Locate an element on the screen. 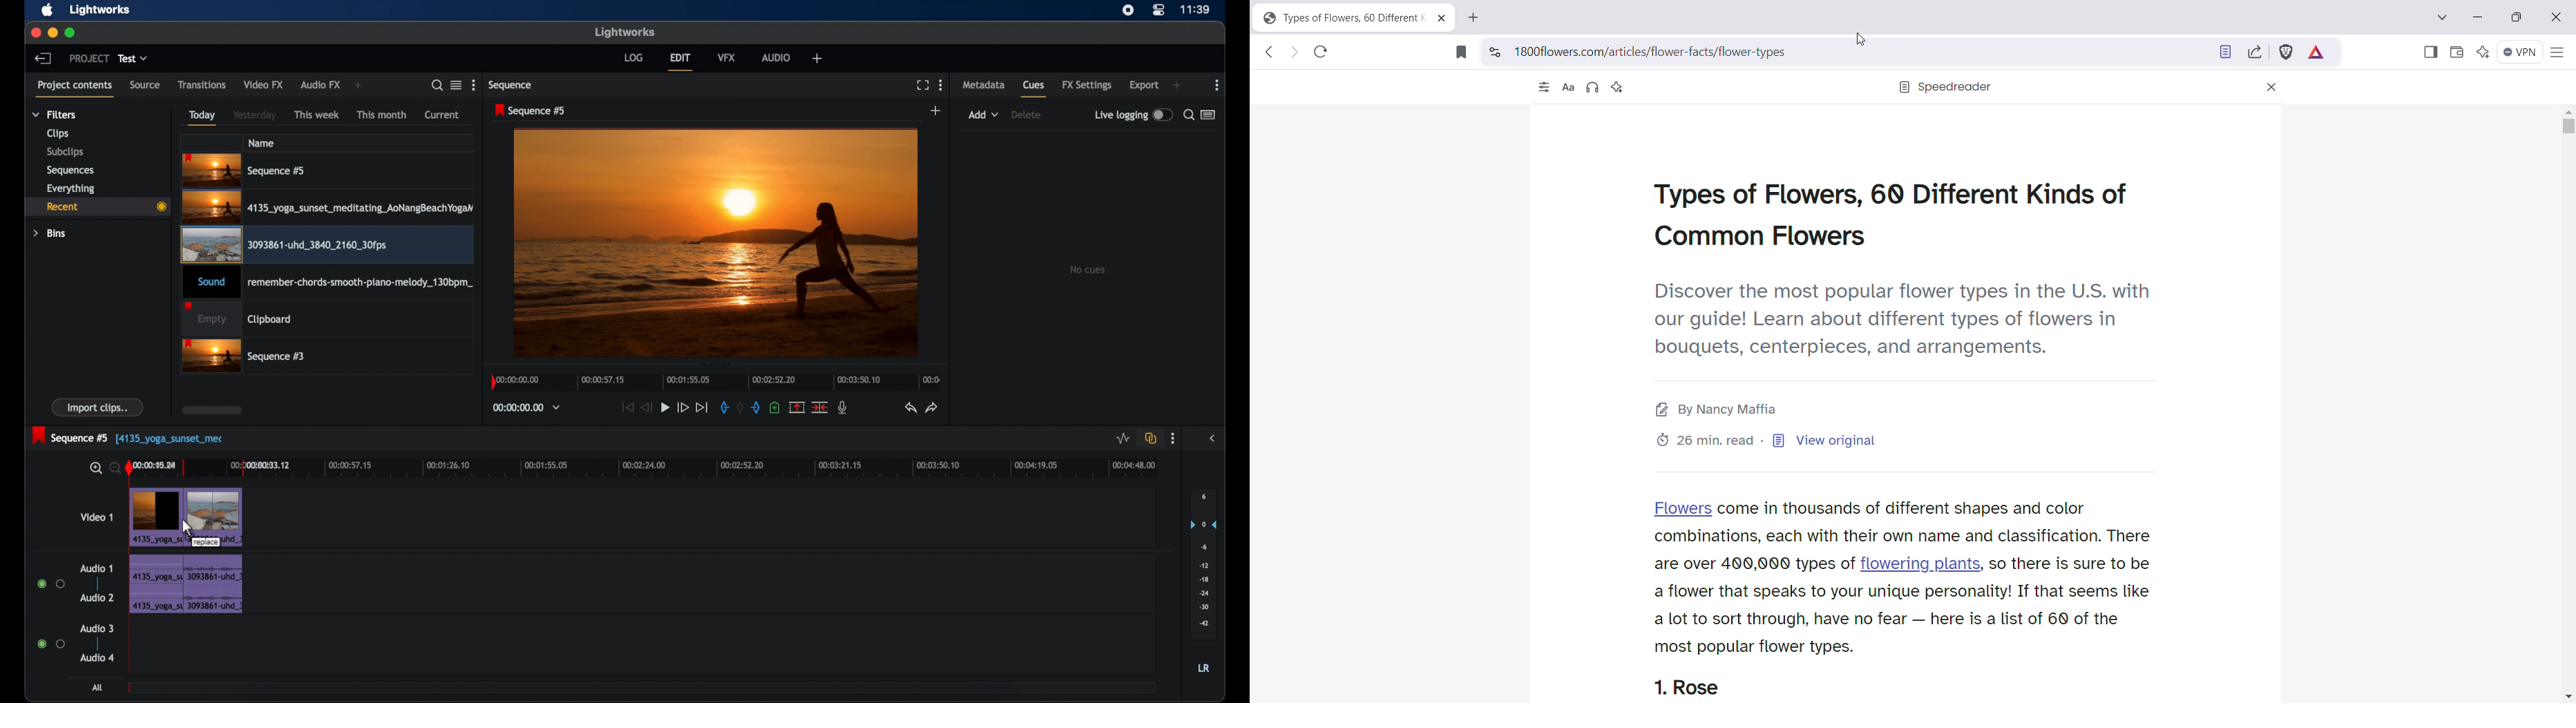  all is located at coordinates (97, 687).